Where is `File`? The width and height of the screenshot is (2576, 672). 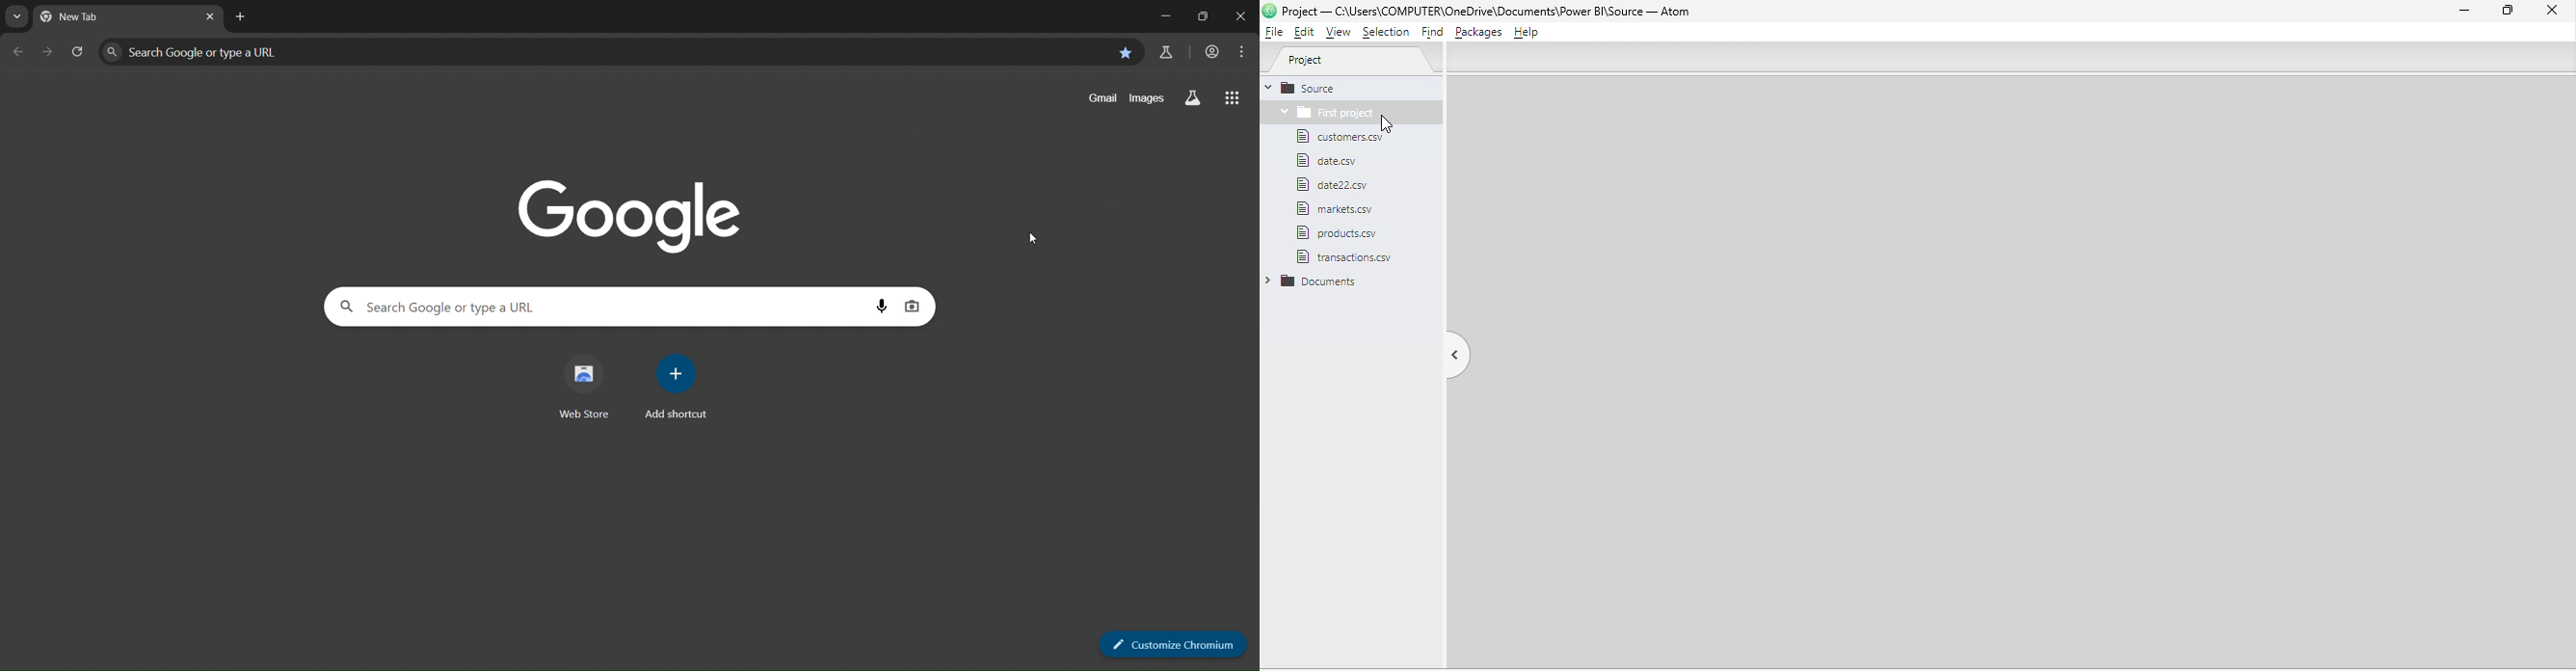
File is located at coordinates (1346, 137).